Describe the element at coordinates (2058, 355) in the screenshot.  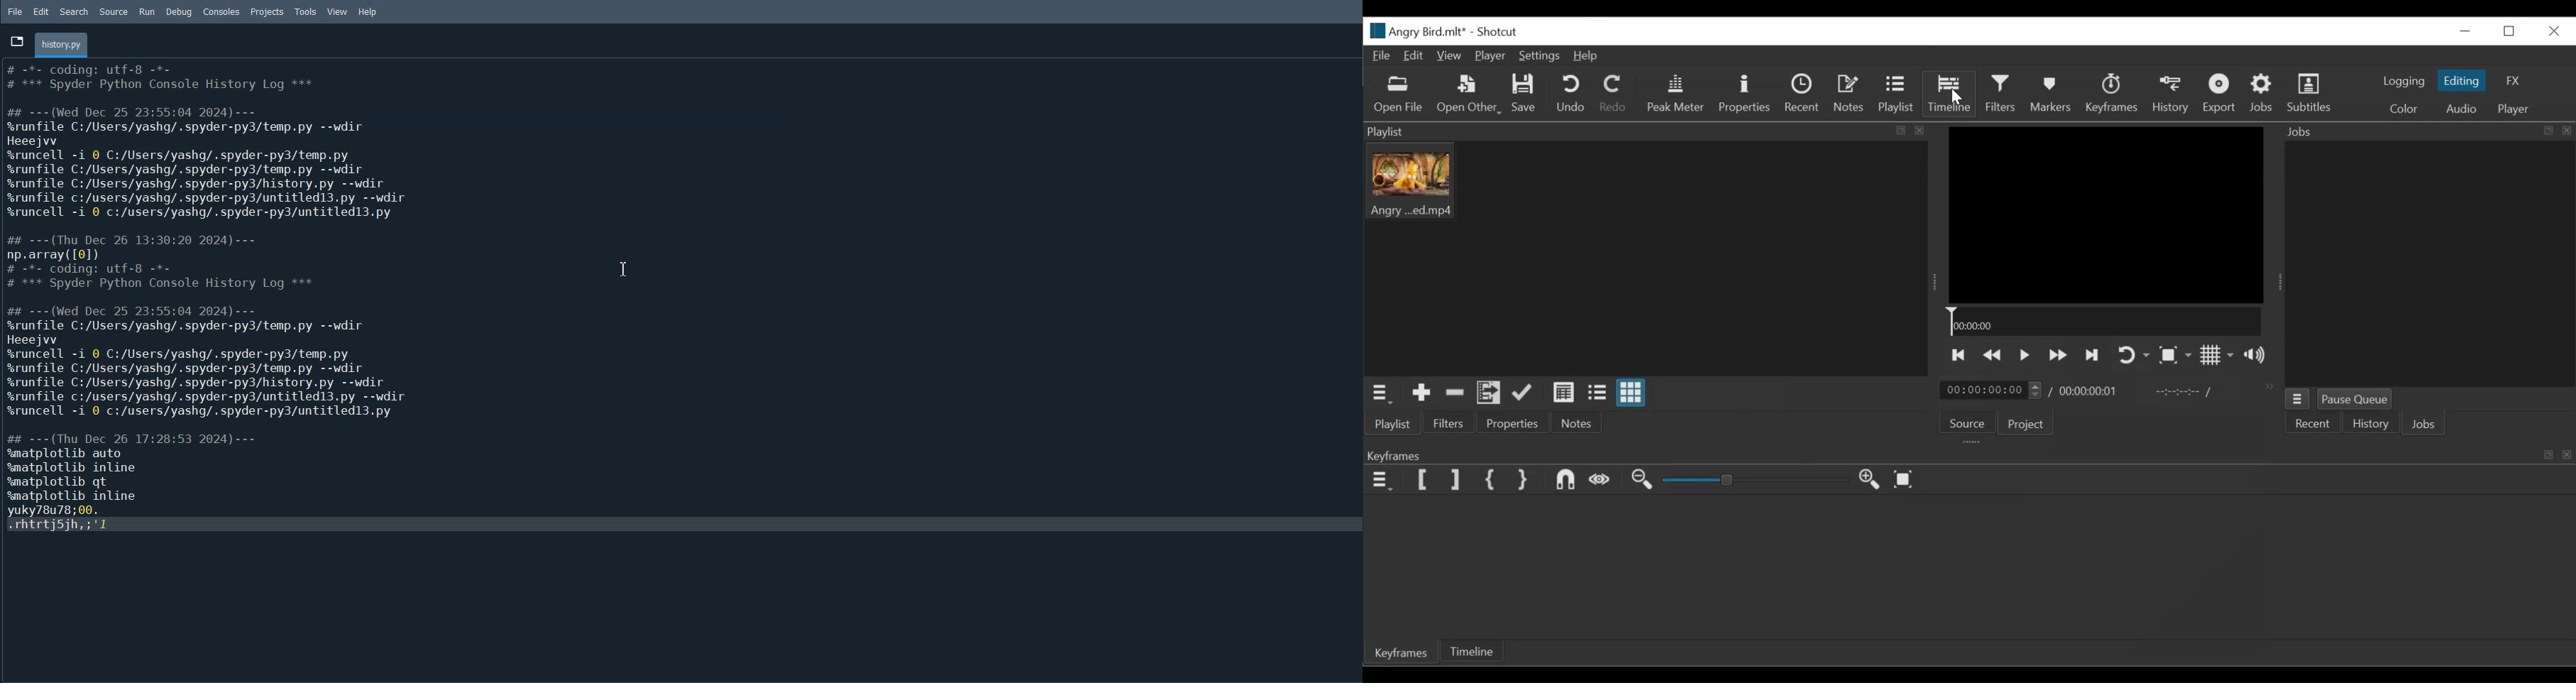
I see `Play forward quickly` at that location.